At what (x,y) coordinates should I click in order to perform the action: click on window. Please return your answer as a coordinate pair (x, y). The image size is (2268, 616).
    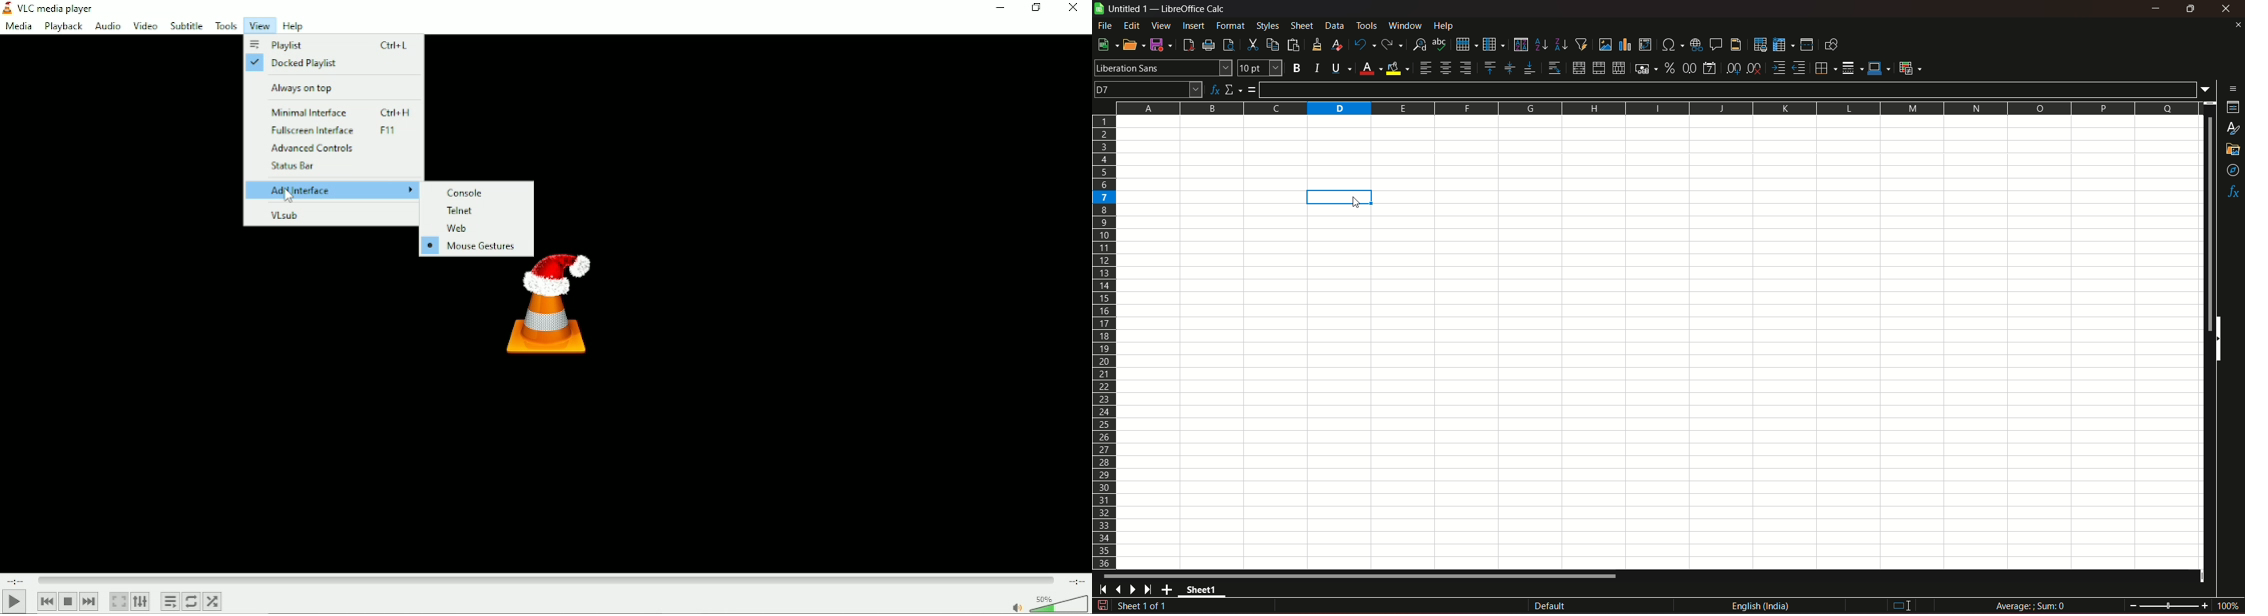
    Looking at the image, I should click on (1407, 26).